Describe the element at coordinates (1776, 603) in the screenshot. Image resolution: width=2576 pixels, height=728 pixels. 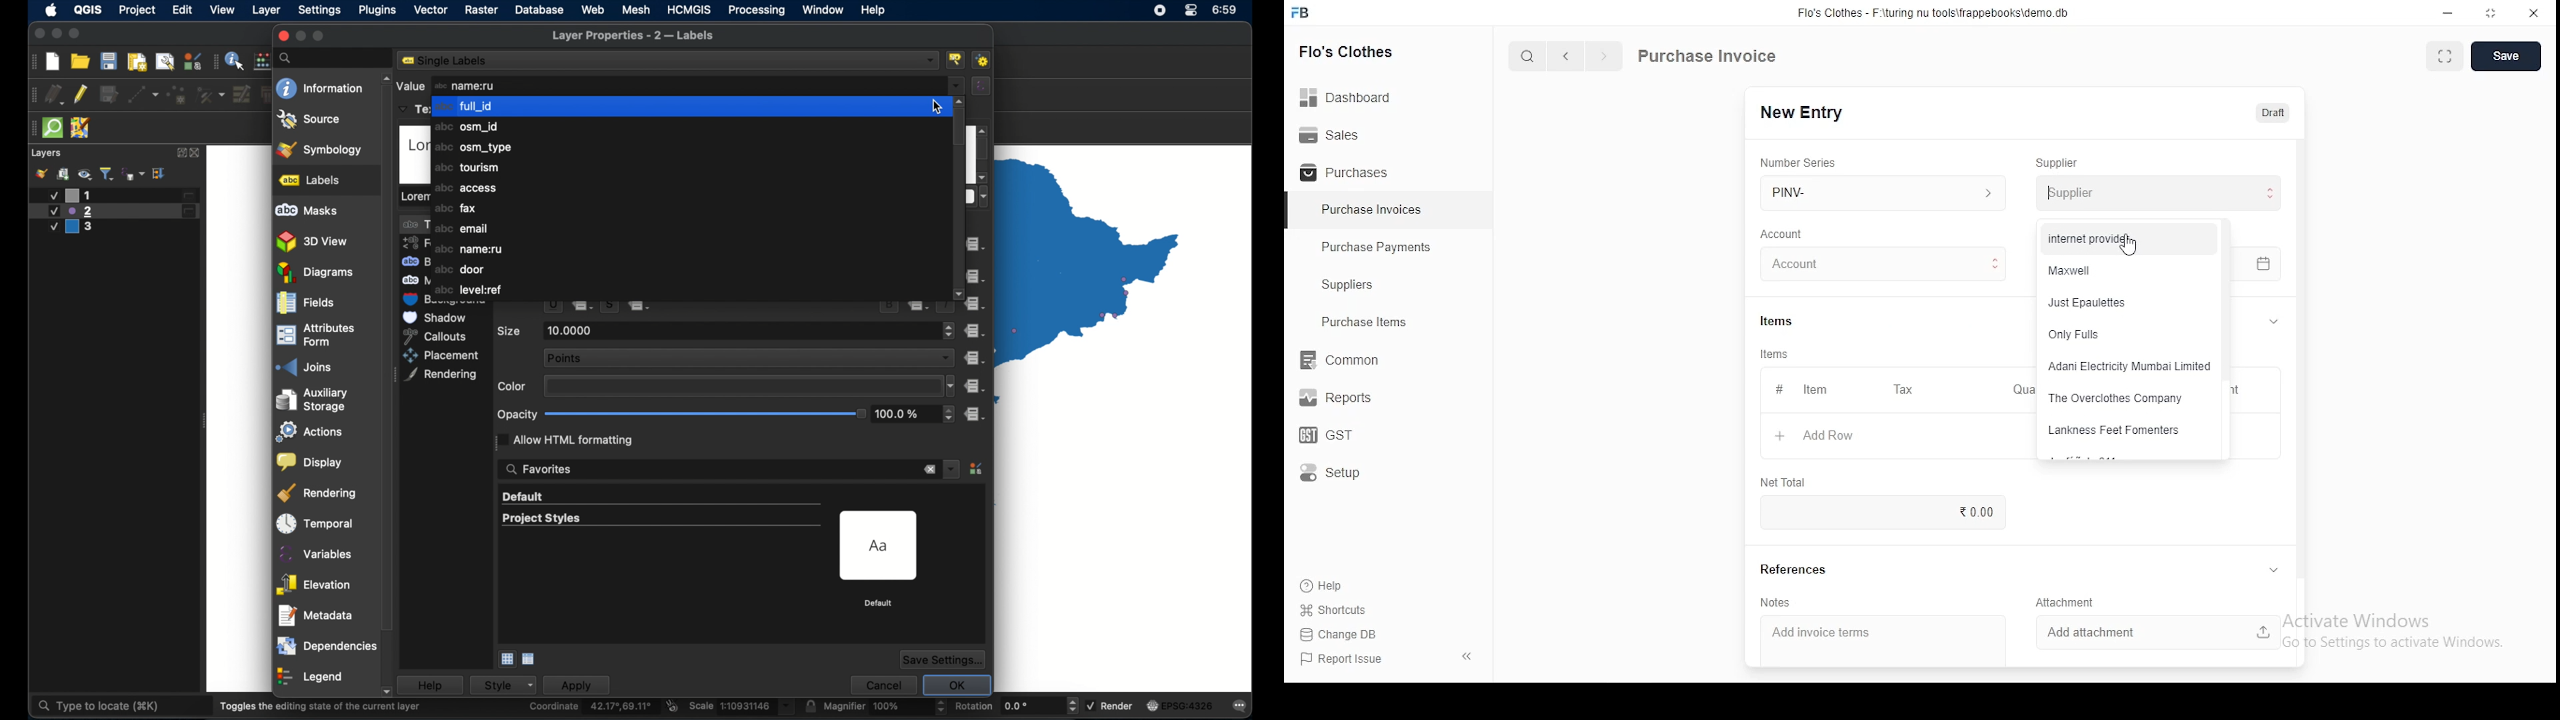
I see `notes` at that location.